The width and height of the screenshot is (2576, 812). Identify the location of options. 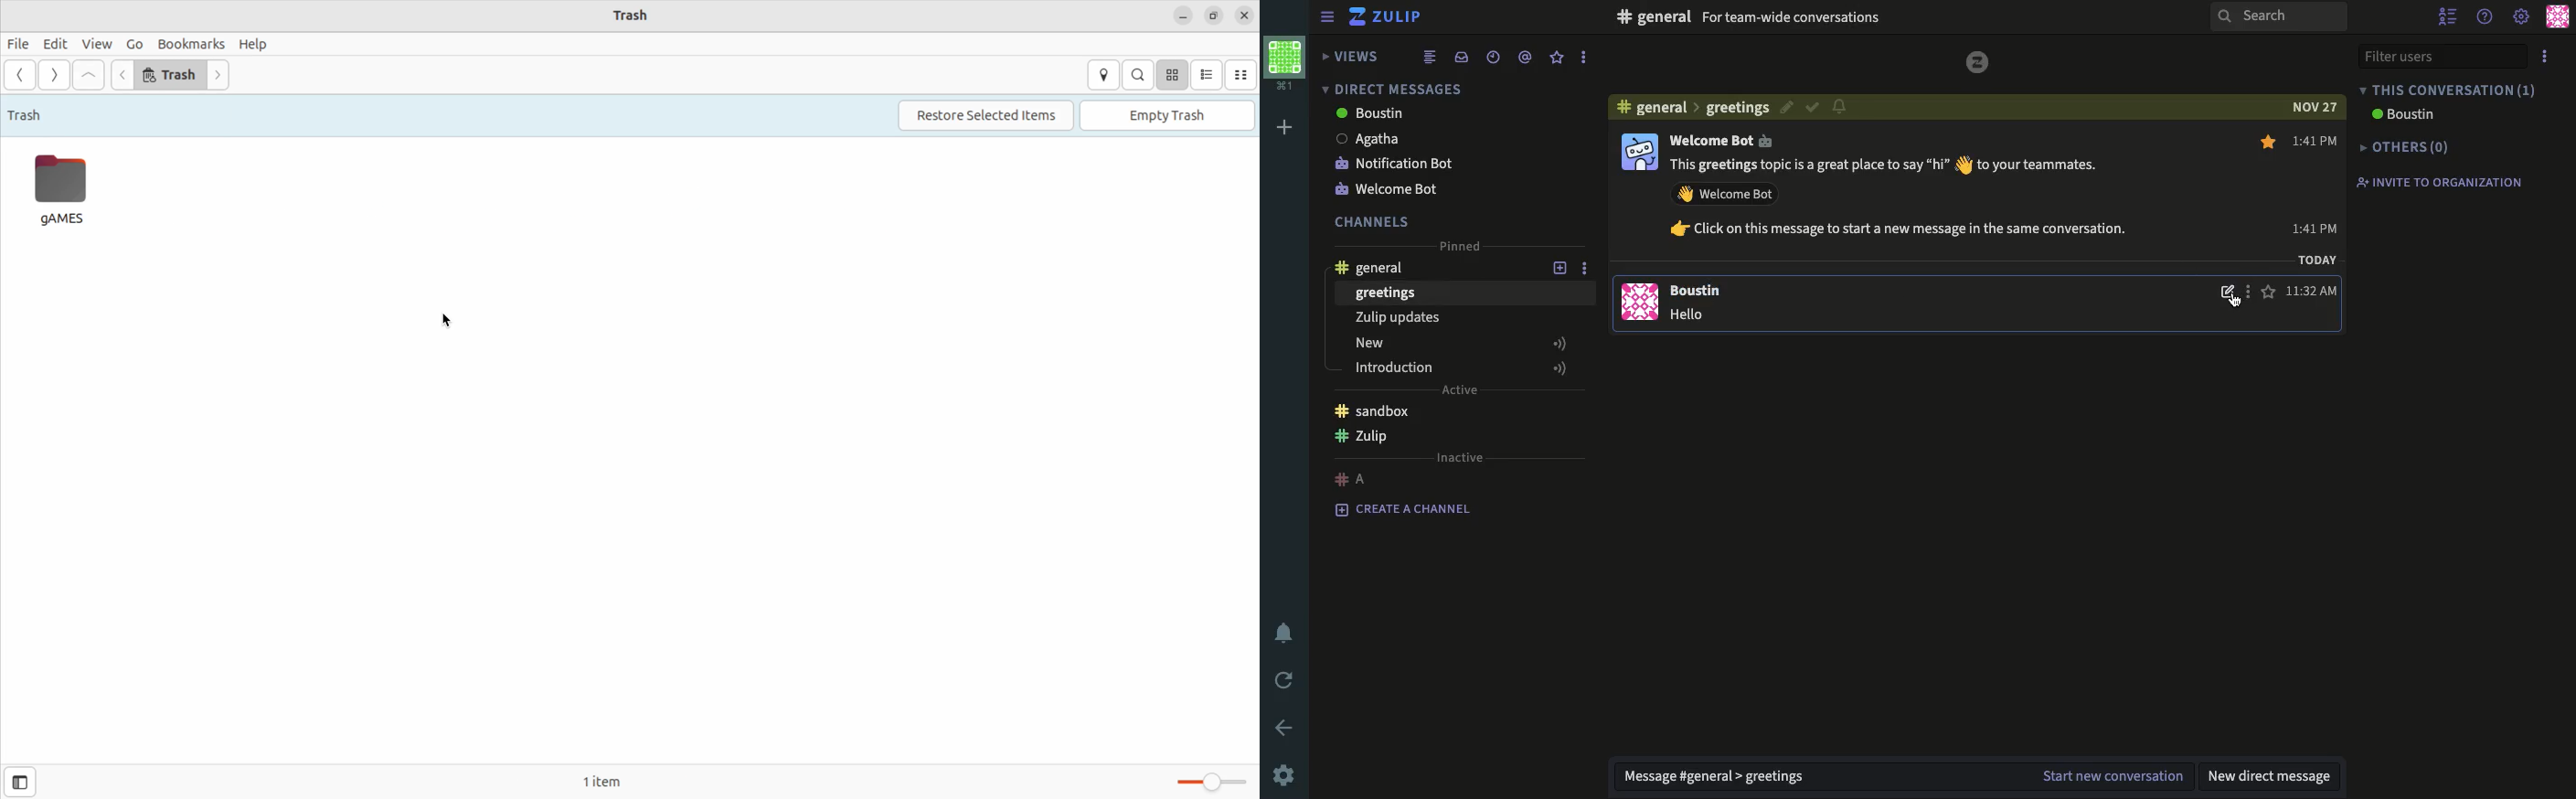
(2545, 56).